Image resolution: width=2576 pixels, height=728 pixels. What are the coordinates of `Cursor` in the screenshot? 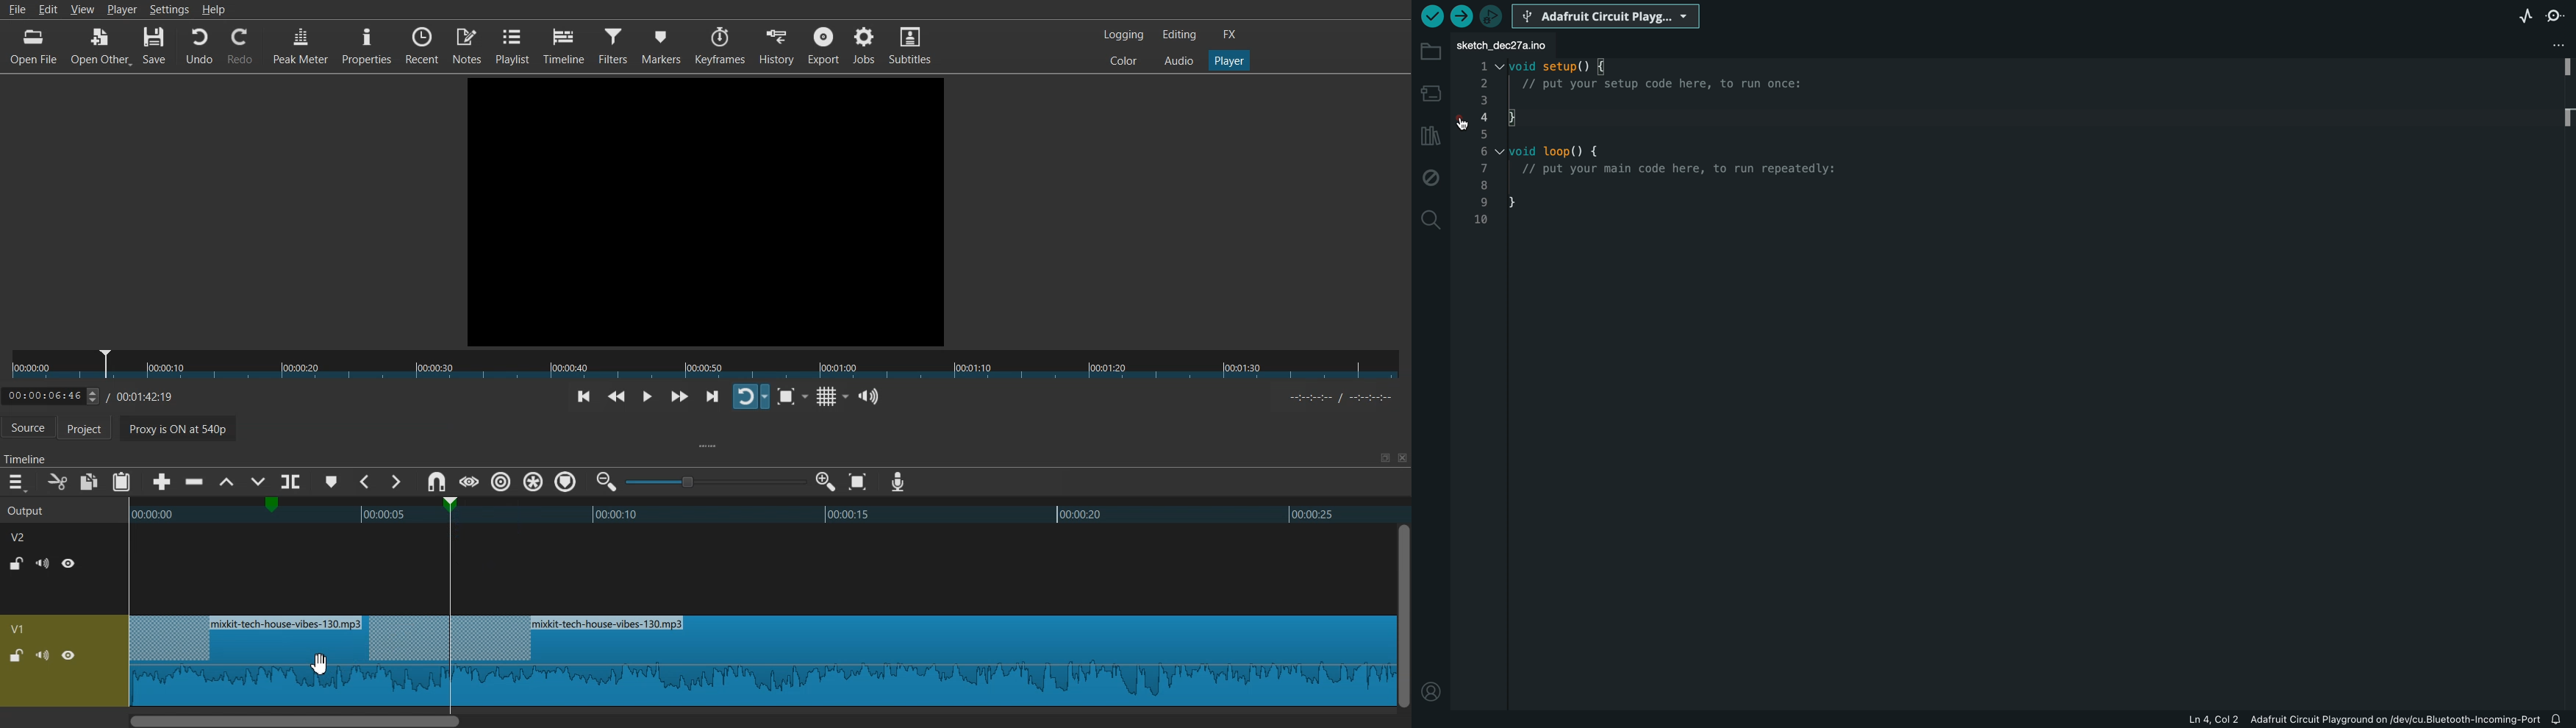 It's located at (319, 665).